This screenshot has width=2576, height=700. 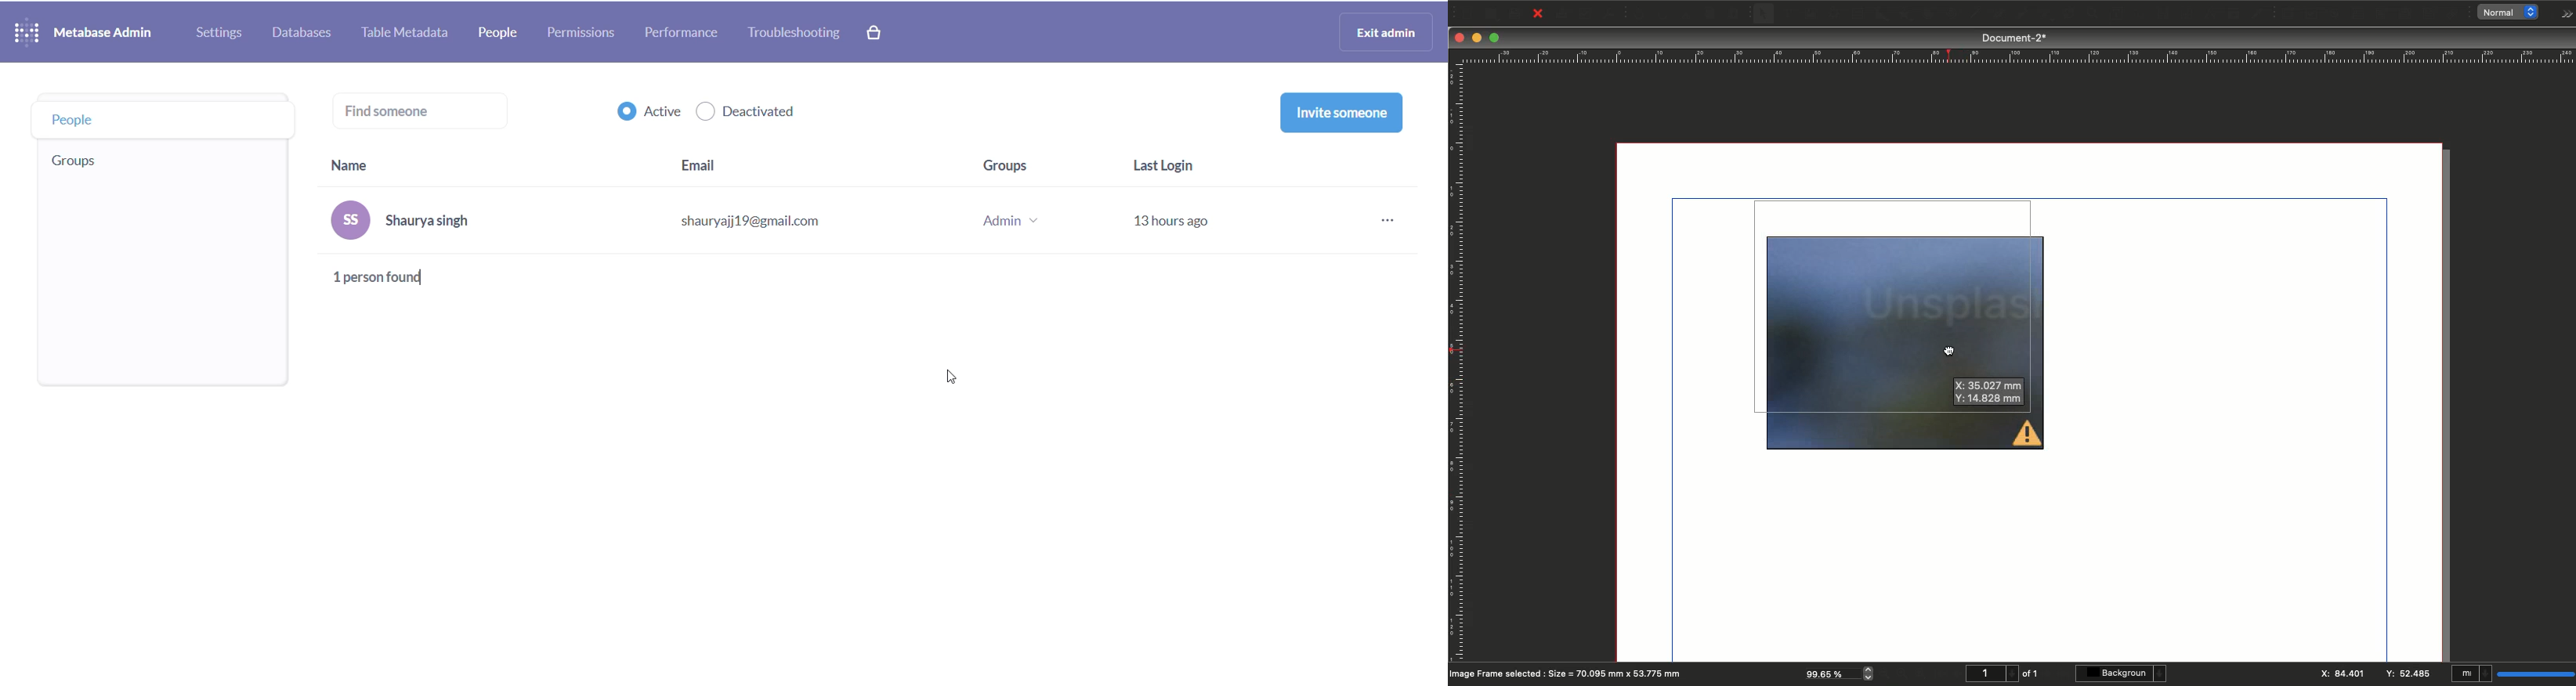 What do you see at coordinates (1387, 32) in the screenshot?
I see `exit admin` at bounding box center [1387, 32].